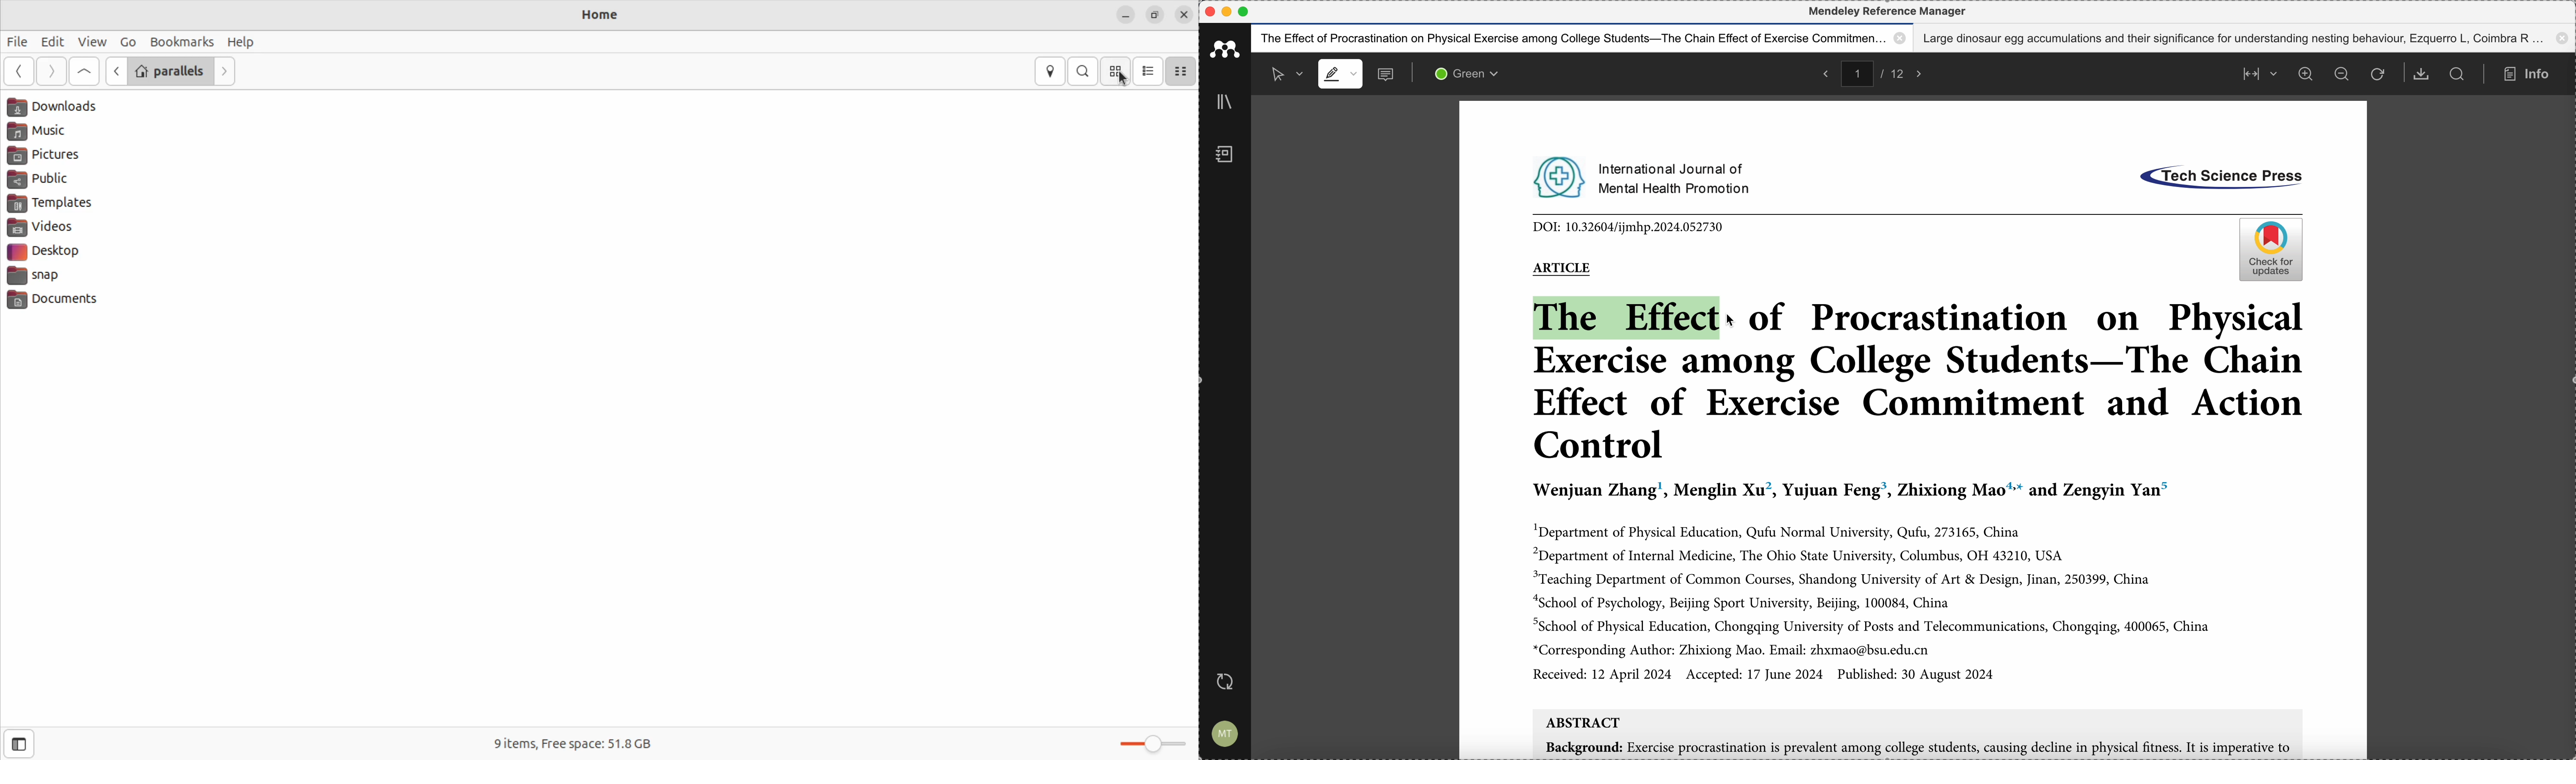  I want to click on search, so click(2457, 74).